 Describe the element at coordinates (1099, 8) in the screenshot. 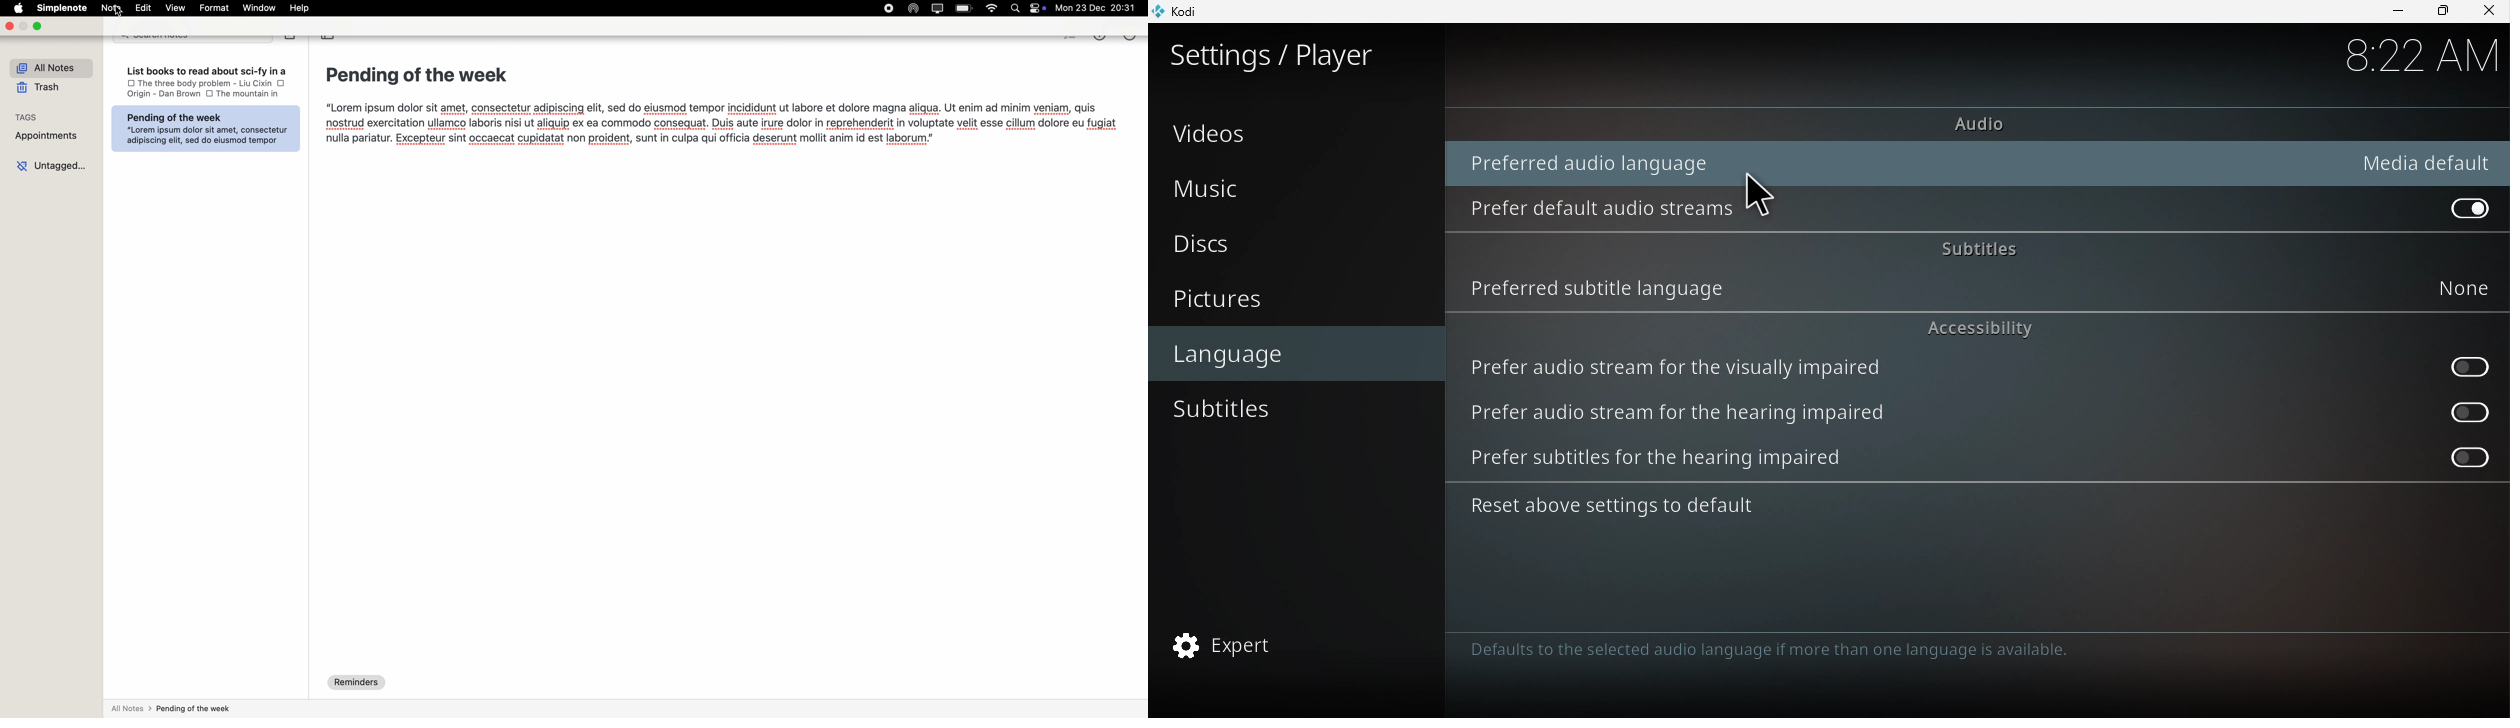

I see `mon 23 dec 20.31` at that location.